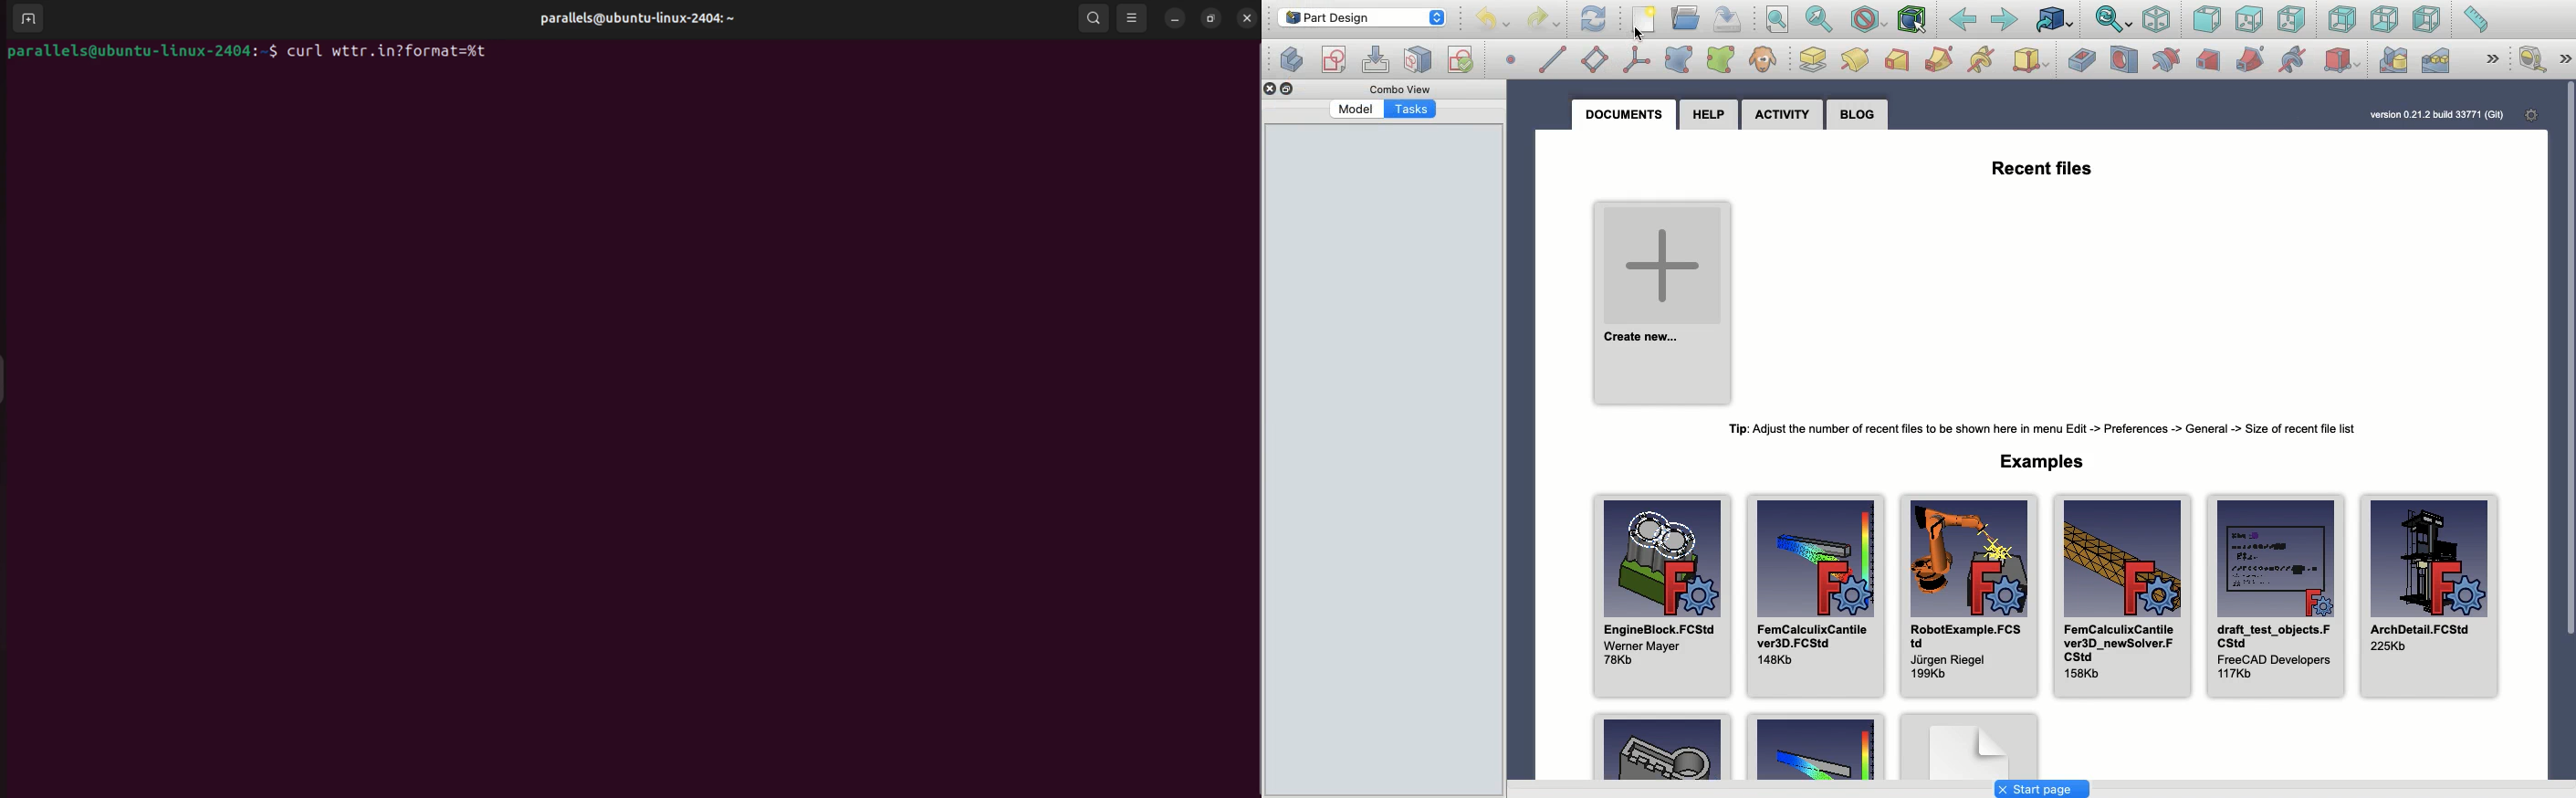 This screenshot has width=2576, height=812. I want to click on Cursor, so click(1633, 35).